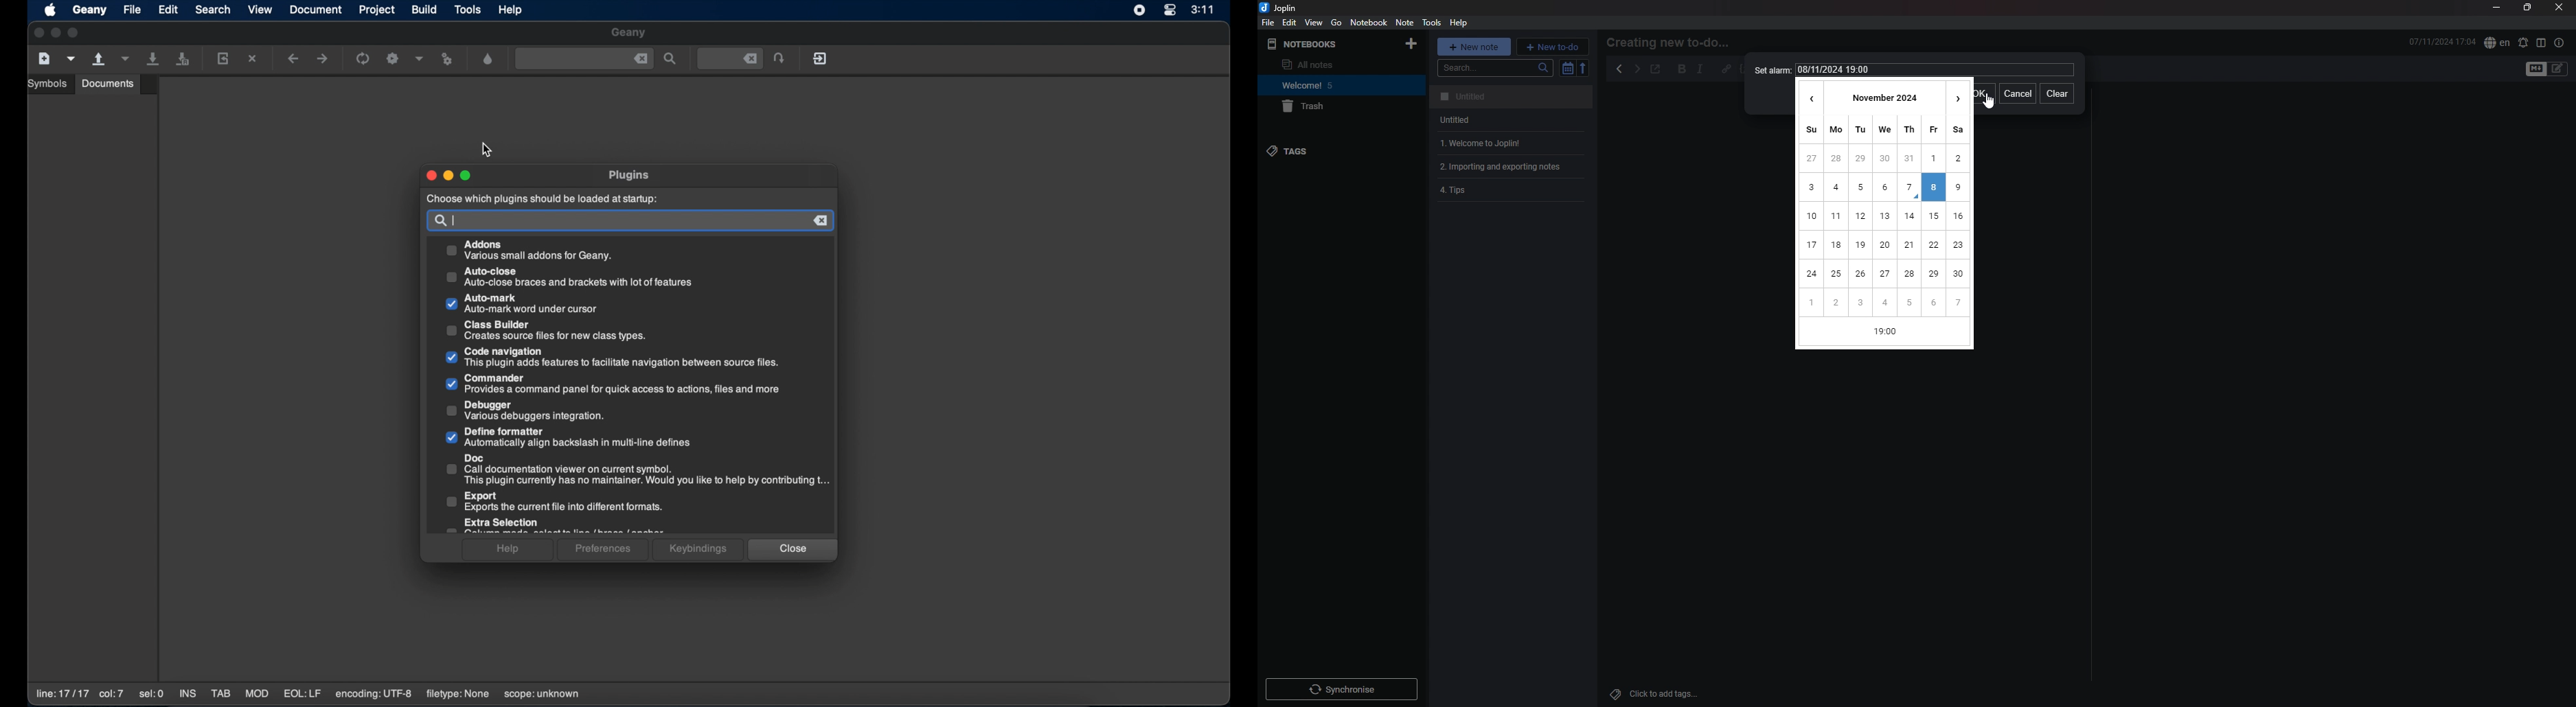 This screenshot has height=728, width=2576. I want to click on edit, so click(1289, 23).